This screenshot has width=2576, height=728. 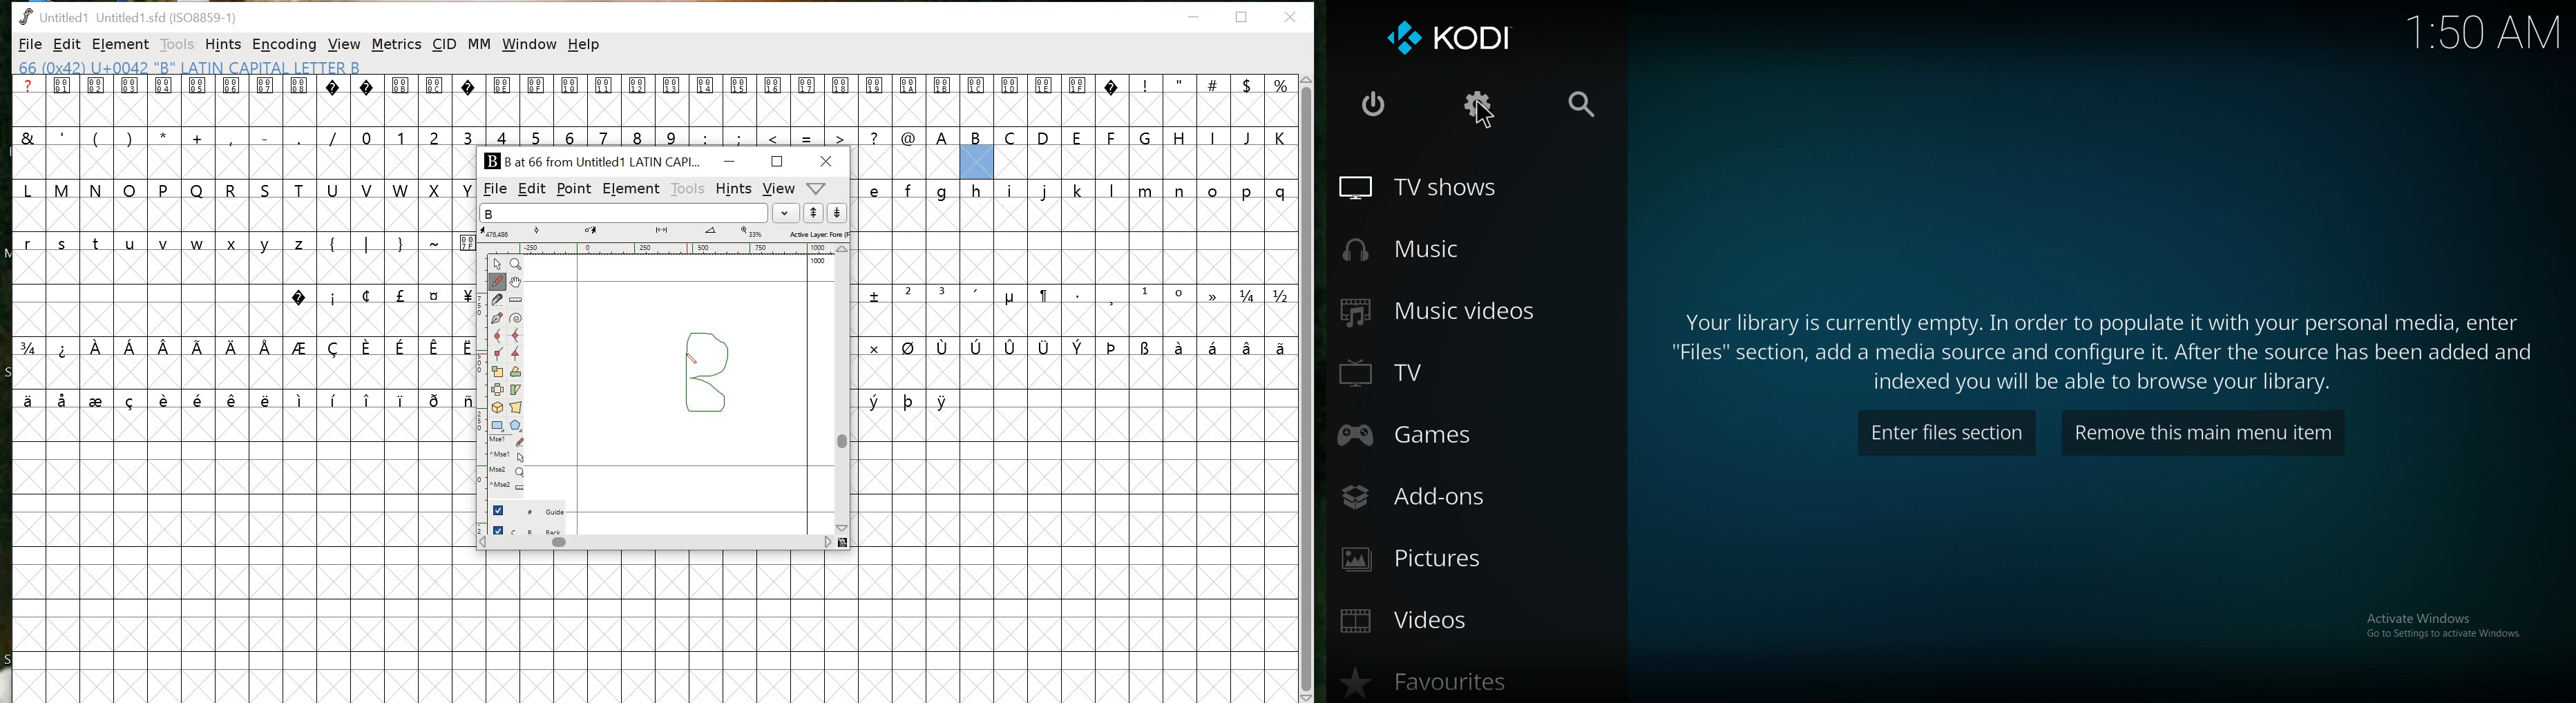 What do you see at coordinates (1416, 370) in the screenshot?
I see `tv` at bounding box center [1416, 370].